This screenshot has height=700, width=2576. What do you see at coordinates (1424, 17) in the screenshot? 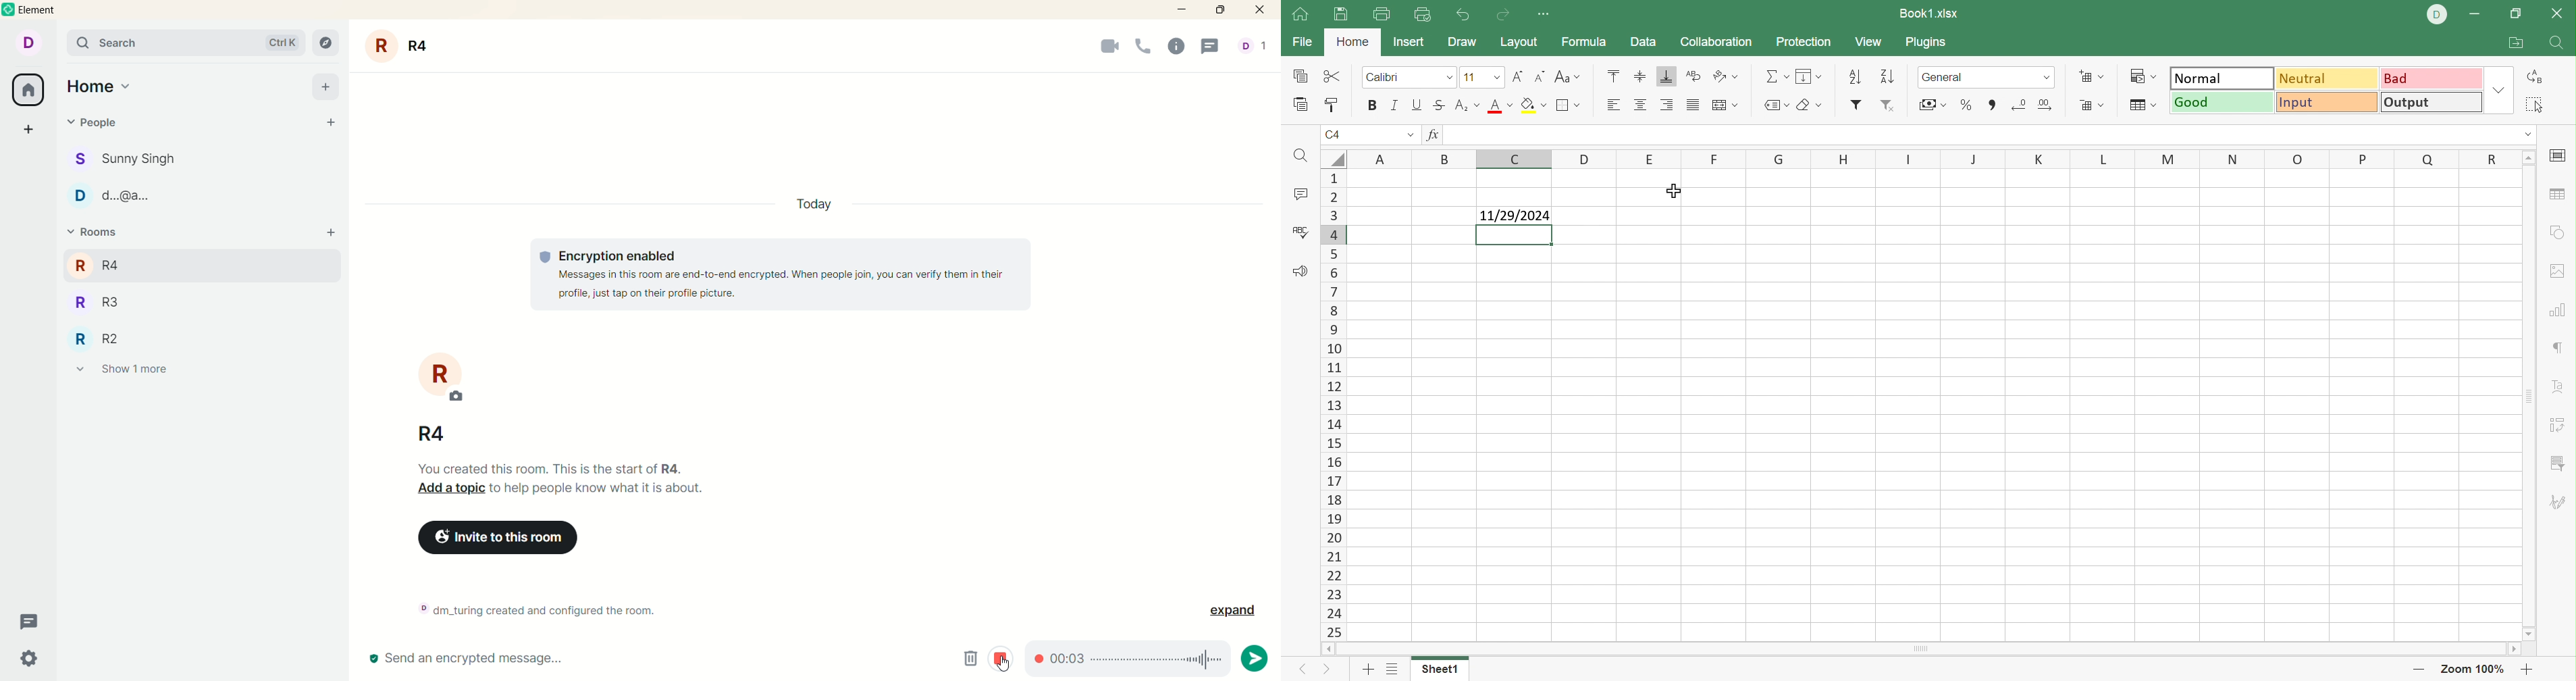
I see `Quick Print` at bounding box center [1424, 17].